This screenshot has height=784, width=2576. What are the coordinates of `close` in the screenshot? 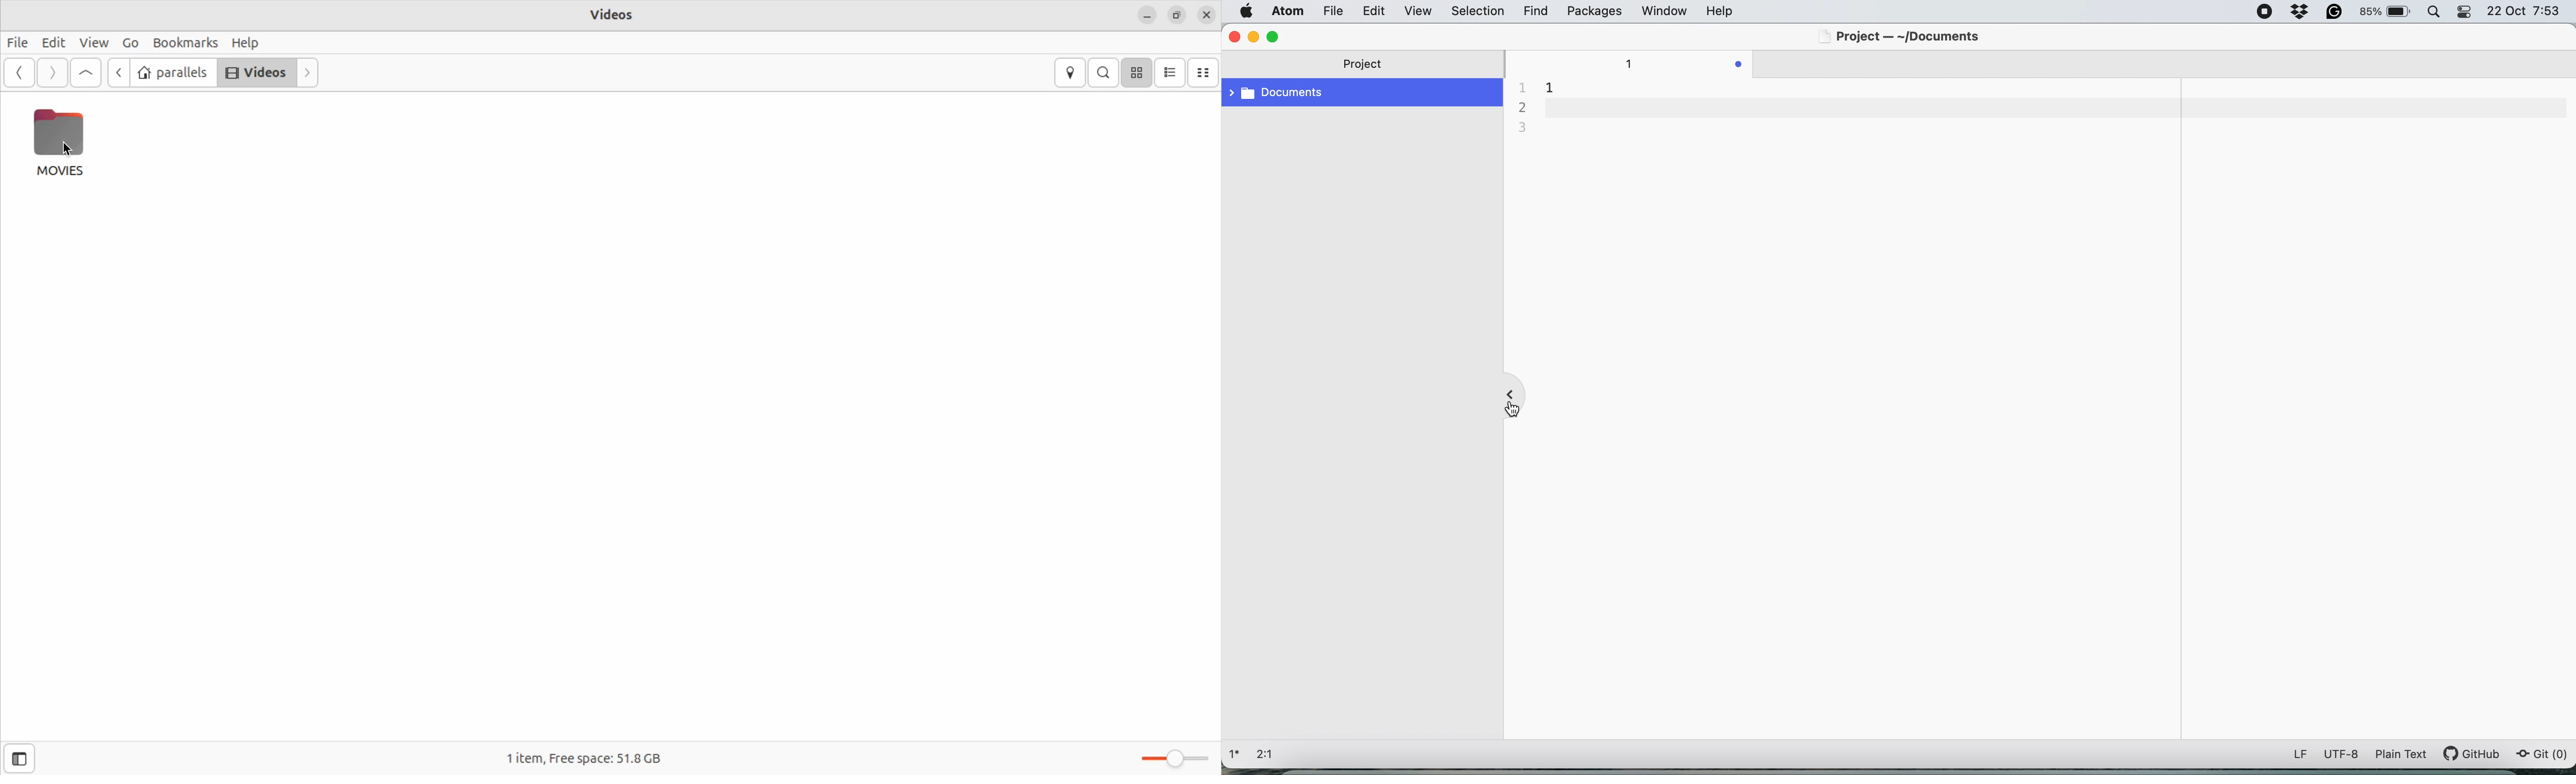 It's located at (1206, 14).